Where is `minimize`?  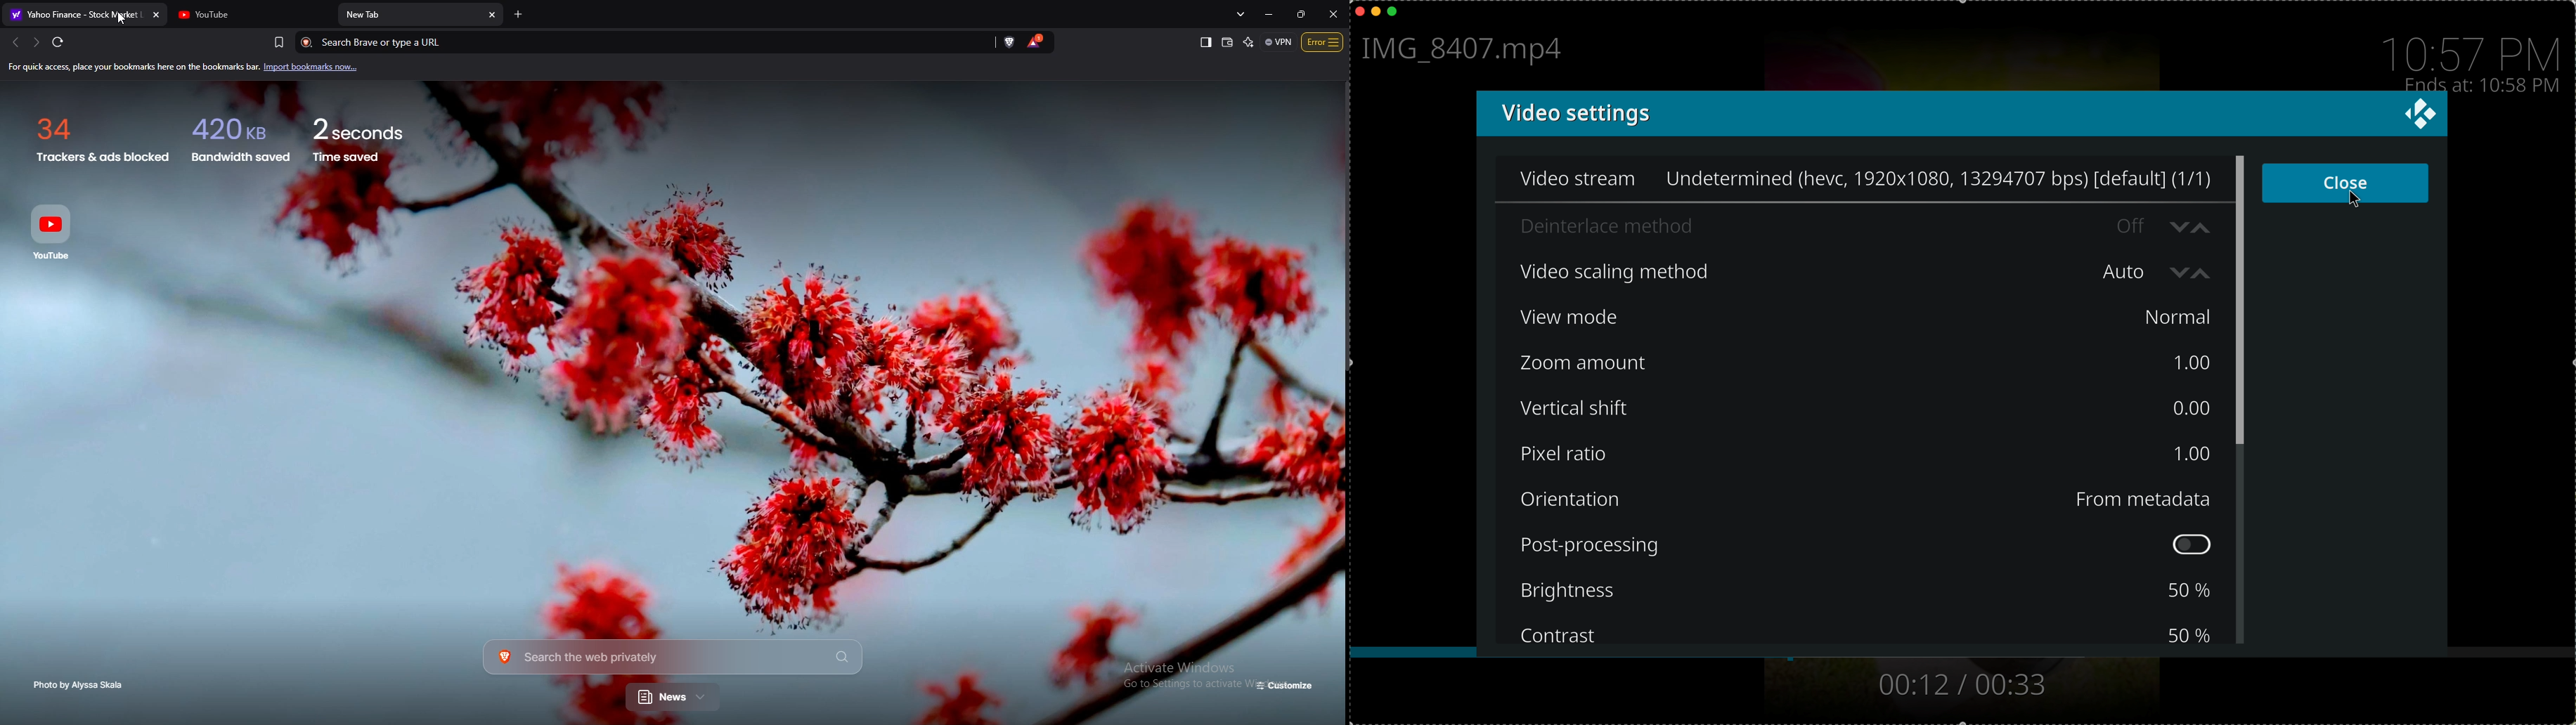
minimize is located at coordinates (1376, 14).